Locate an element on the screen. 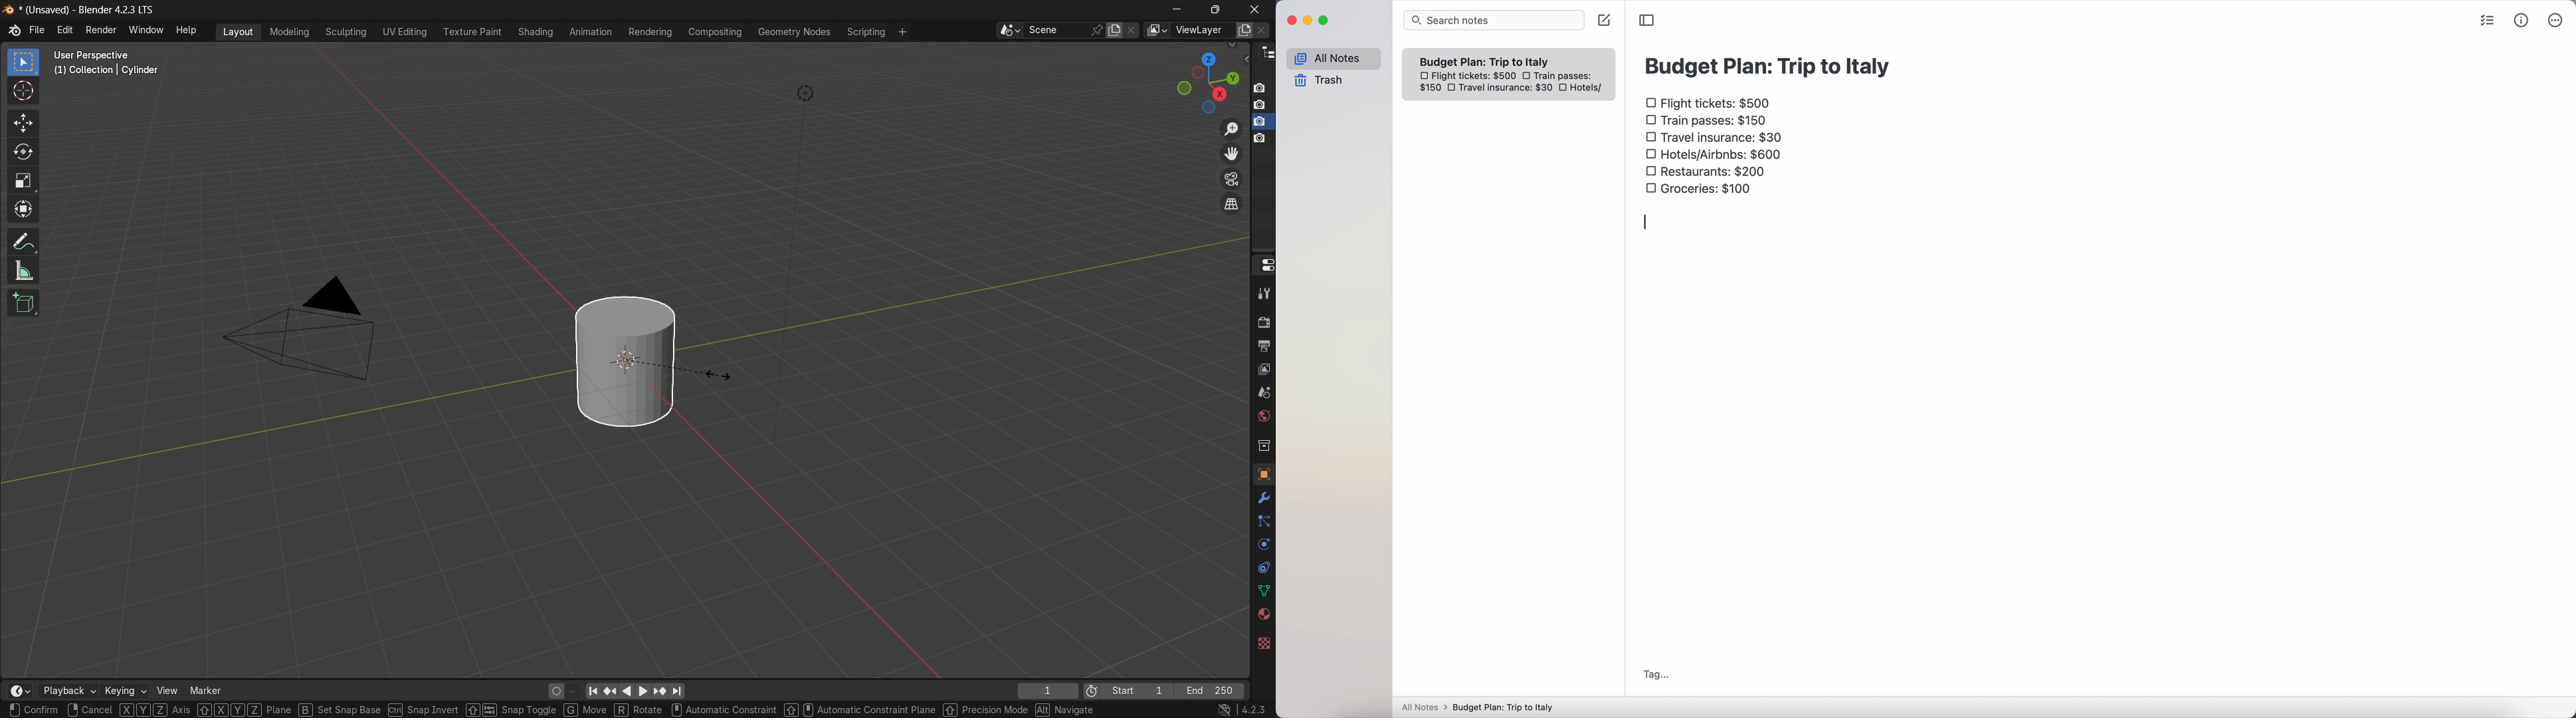 The width and height of the screenshot is (2576, 728). layer 2 is located at coordinates (1262, 104).